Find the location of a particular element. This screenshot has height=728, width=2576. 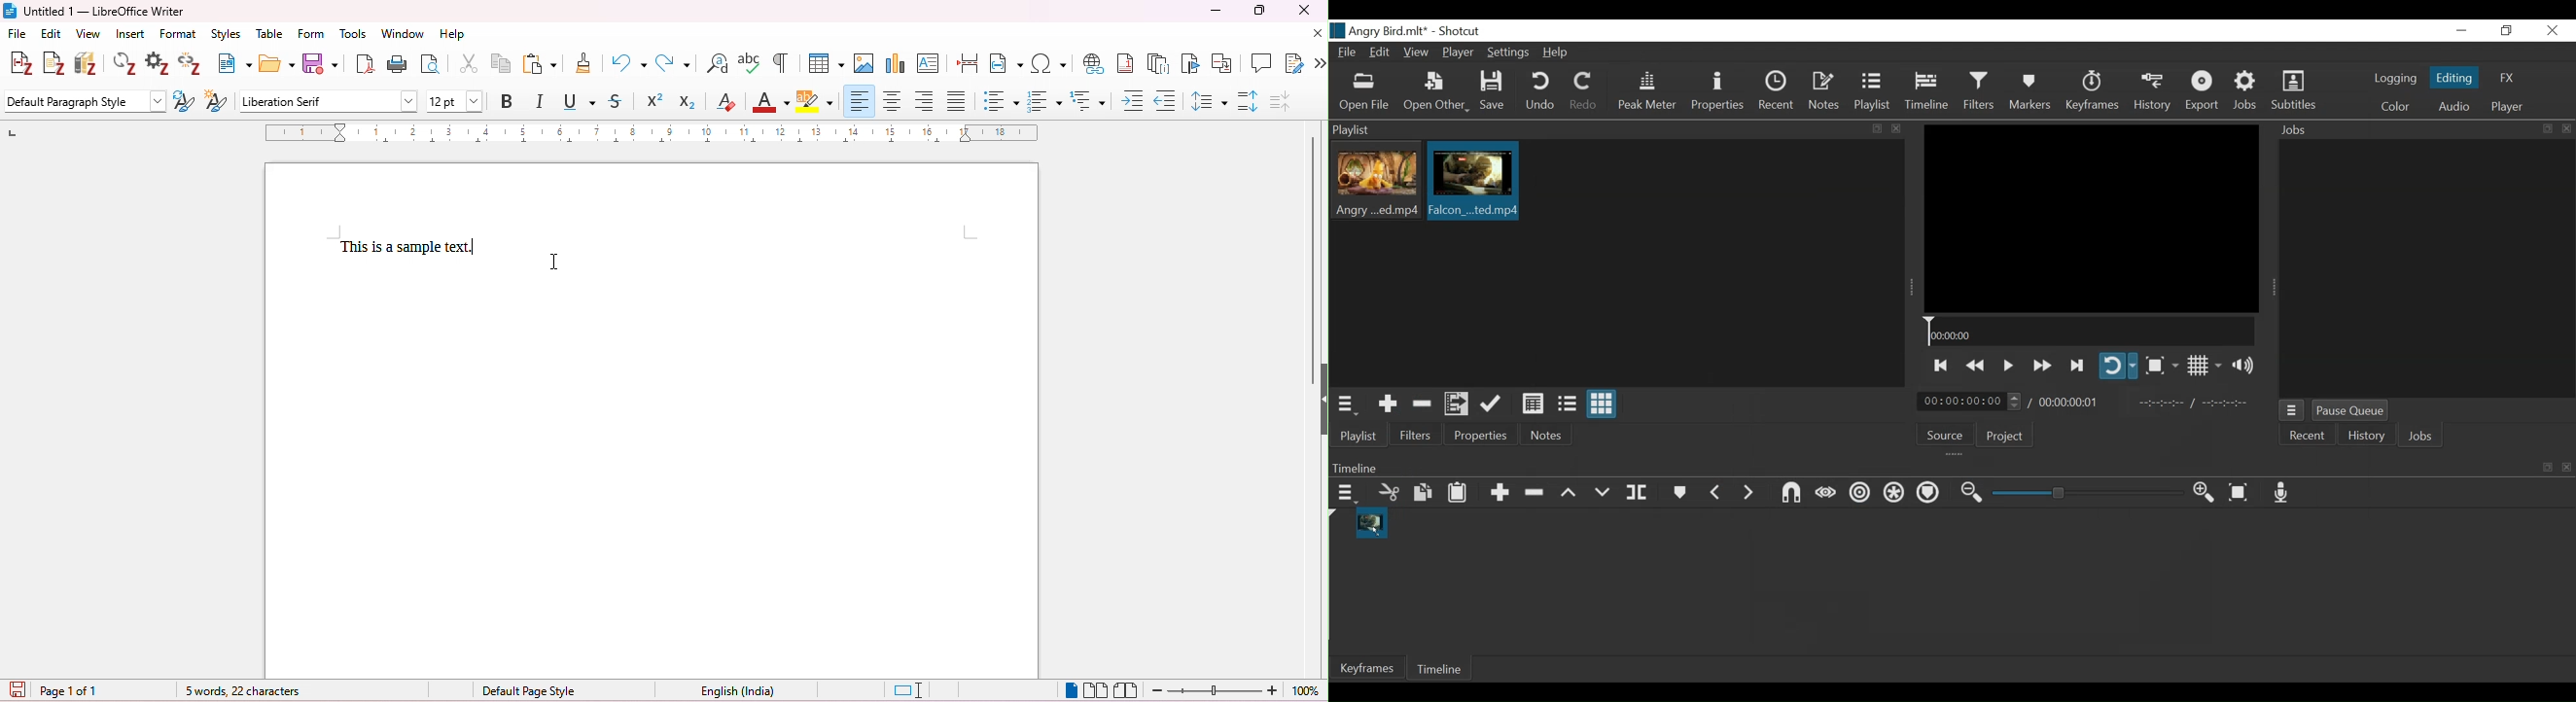

zoom is located at coordinates (1235, 690).